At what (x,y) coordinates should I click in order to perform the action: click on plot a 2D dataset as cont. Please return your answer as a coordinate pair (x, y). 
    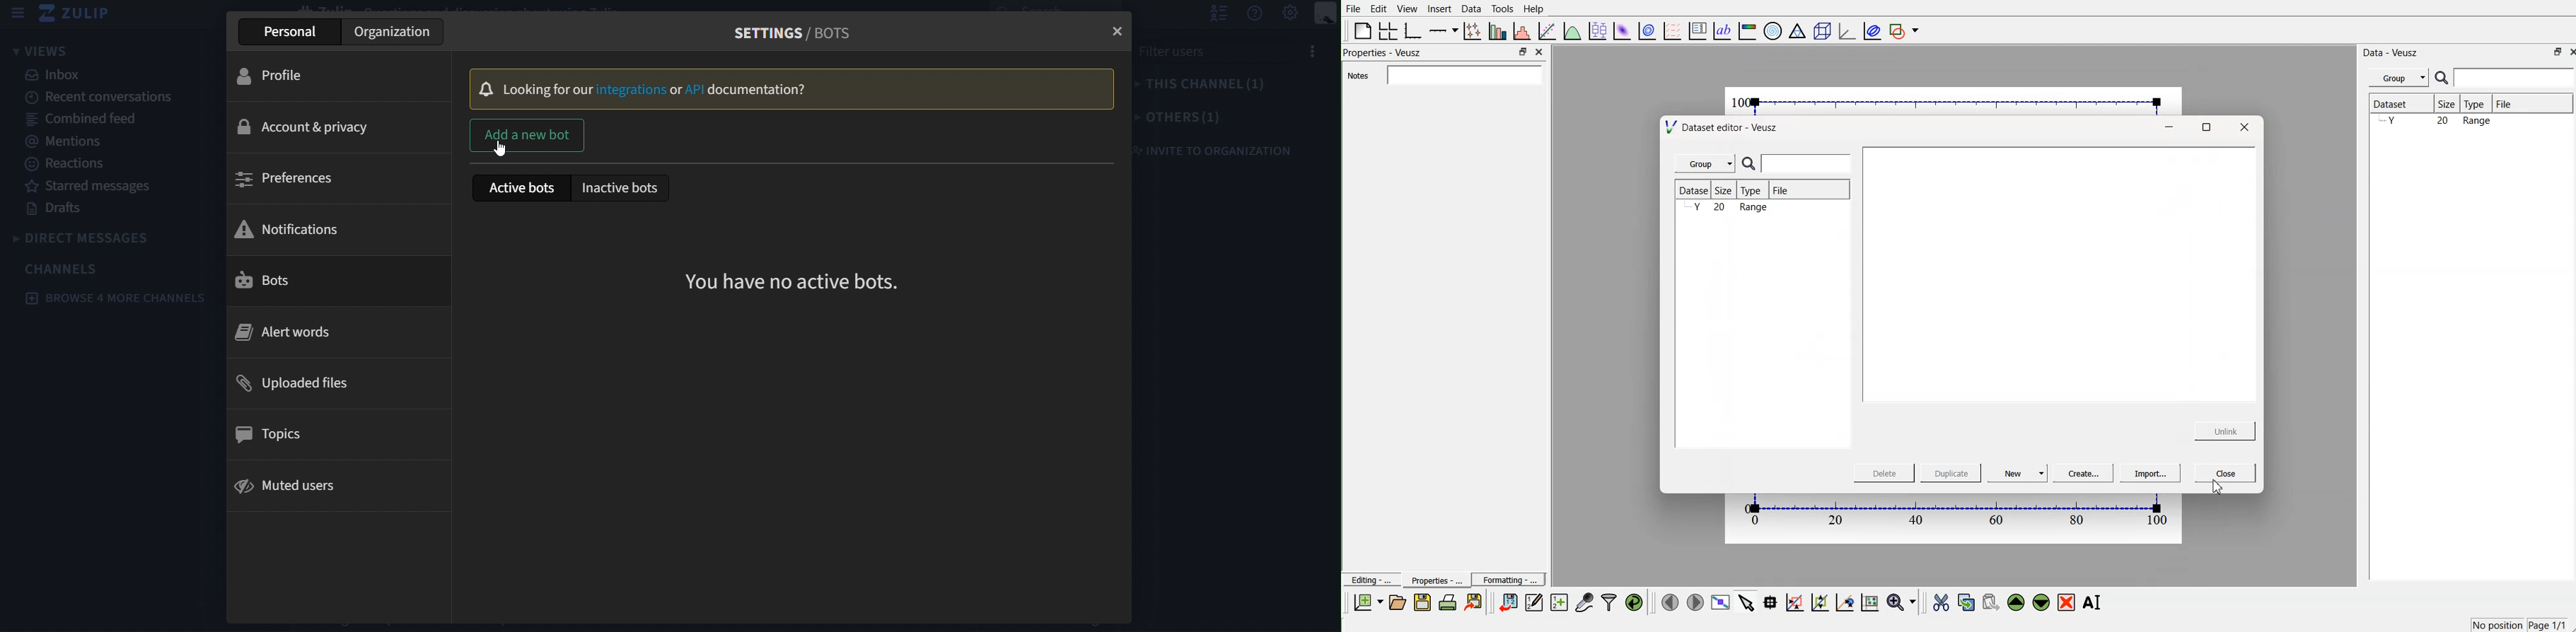
    Looking at the image, I should click on (1648, 31).